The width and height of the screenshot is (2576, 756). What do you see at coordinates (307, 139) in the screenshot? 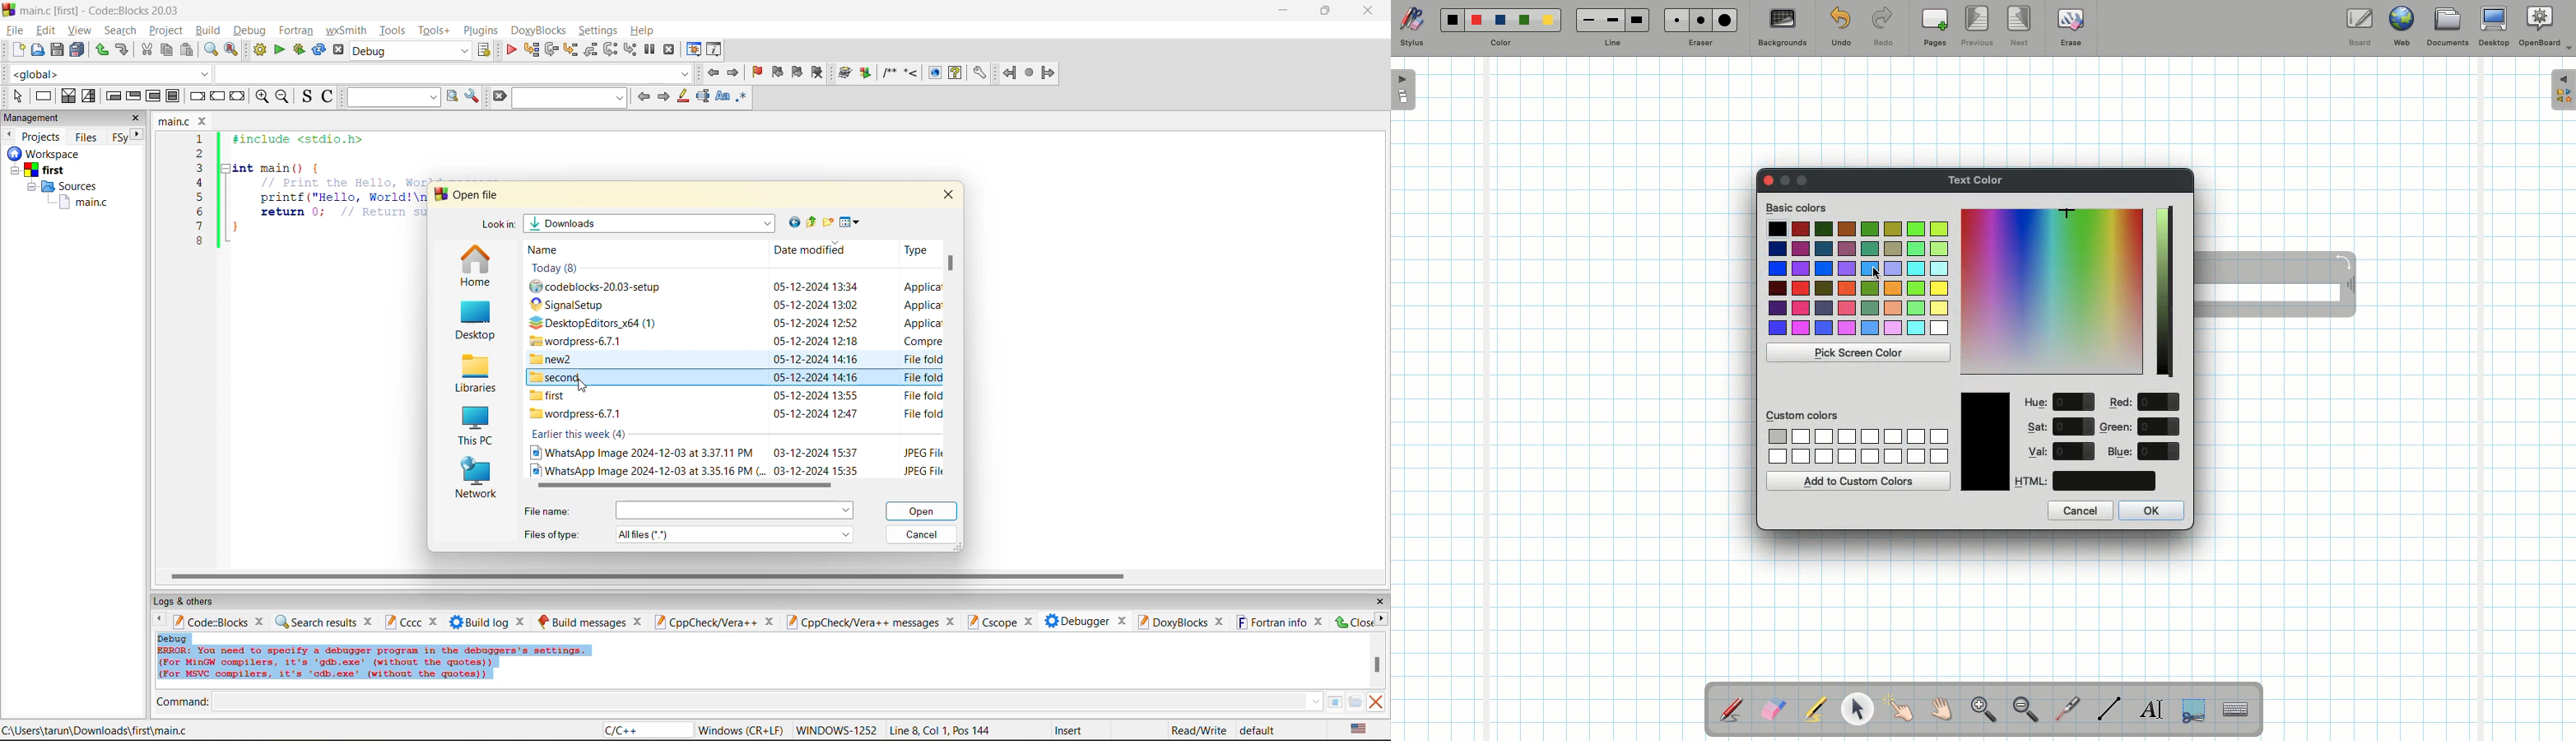
I see `#include <stdio.h>` at bounding box center [307, 139].